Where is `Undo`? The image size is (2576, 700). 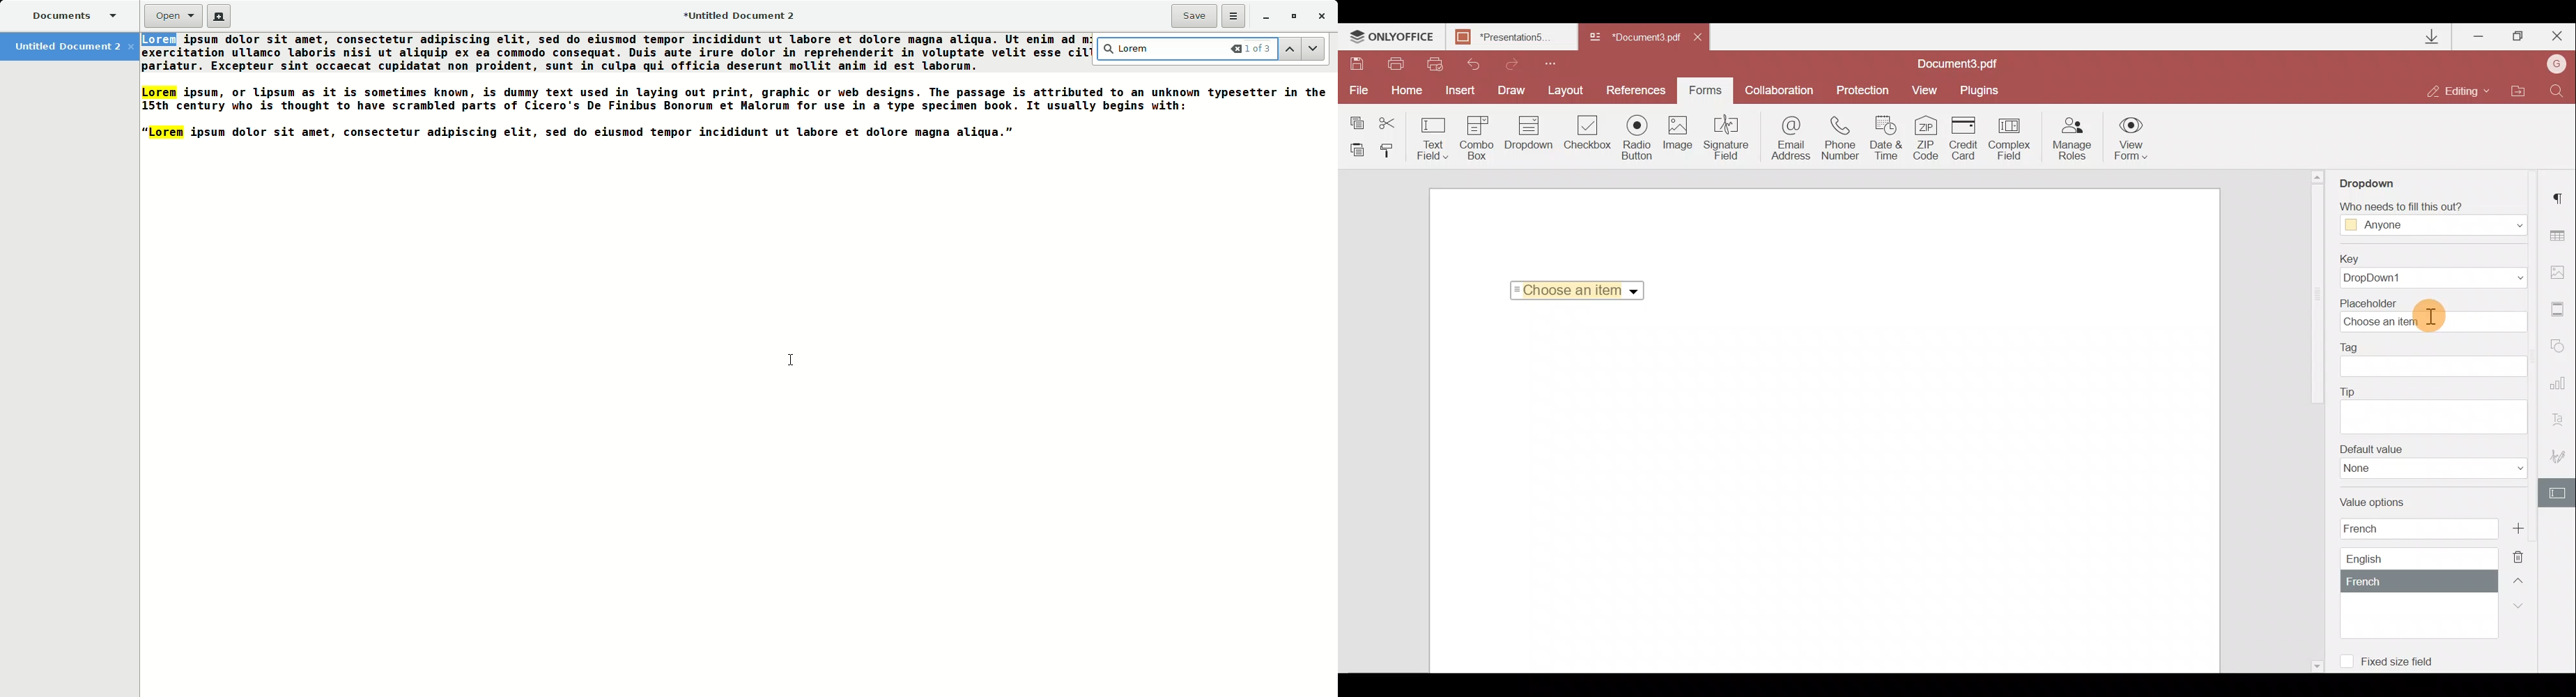 Undo is located at coordinates (1468, 62).